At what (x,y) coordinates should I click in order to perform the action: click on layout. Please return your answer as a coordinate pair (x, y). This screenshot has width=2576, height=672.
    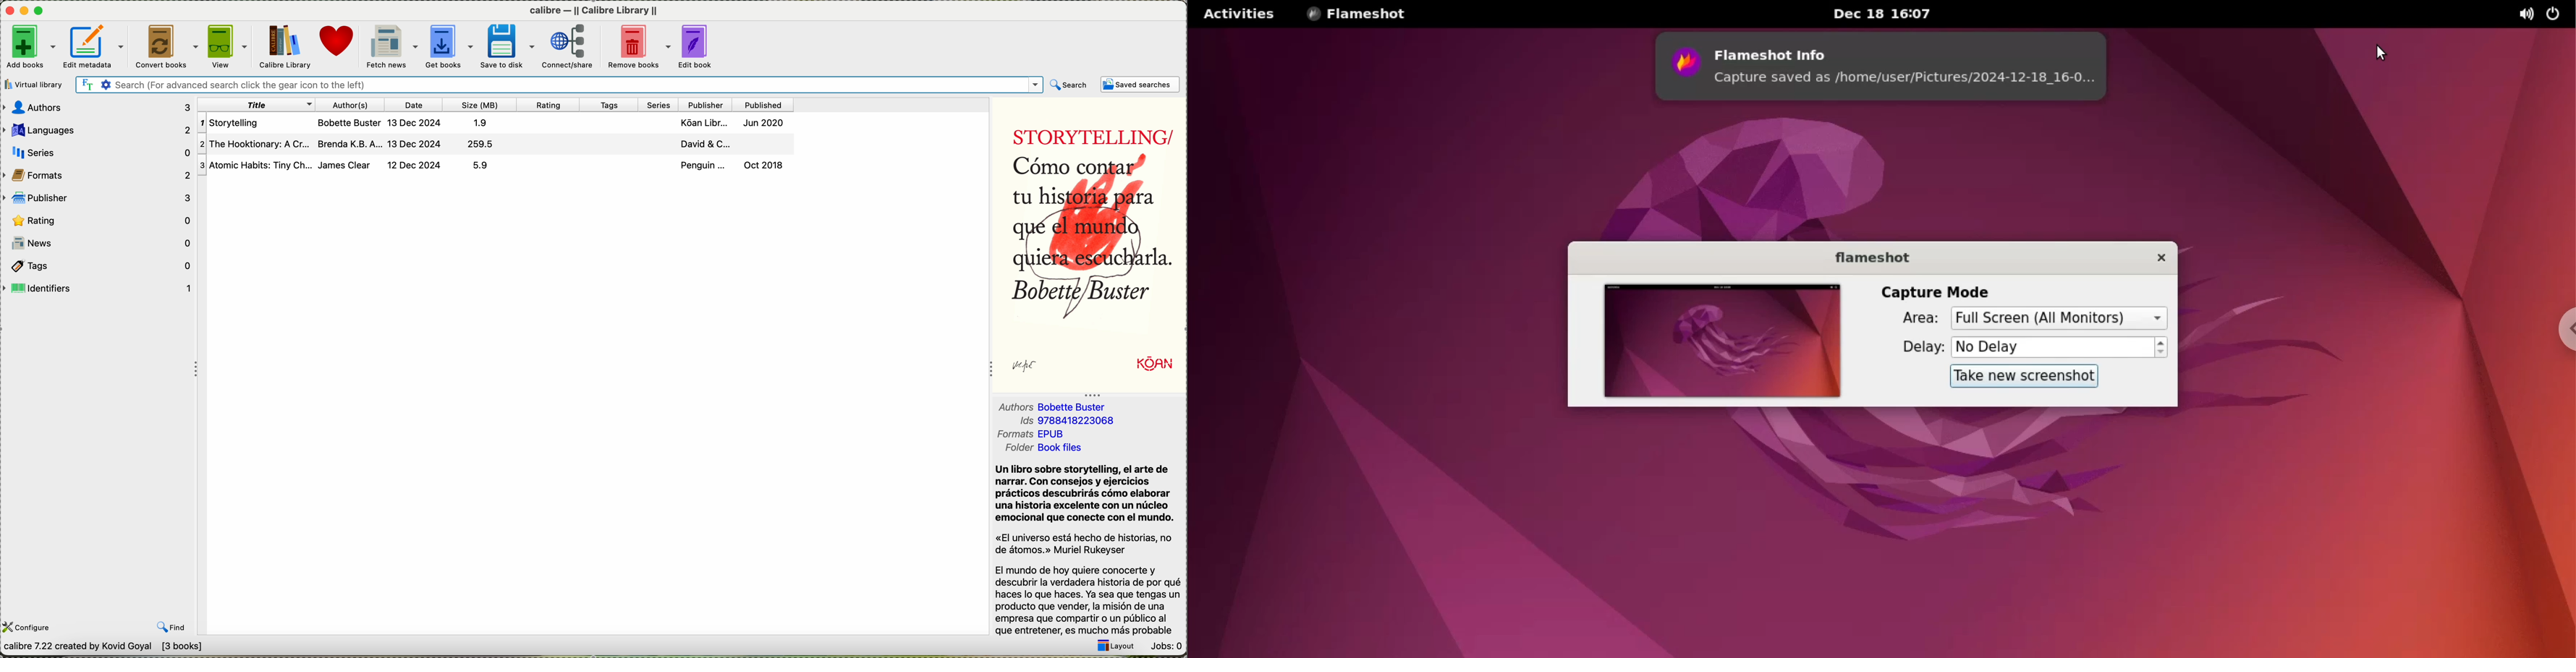
    Looking at the image, I should click on (1116, 647).